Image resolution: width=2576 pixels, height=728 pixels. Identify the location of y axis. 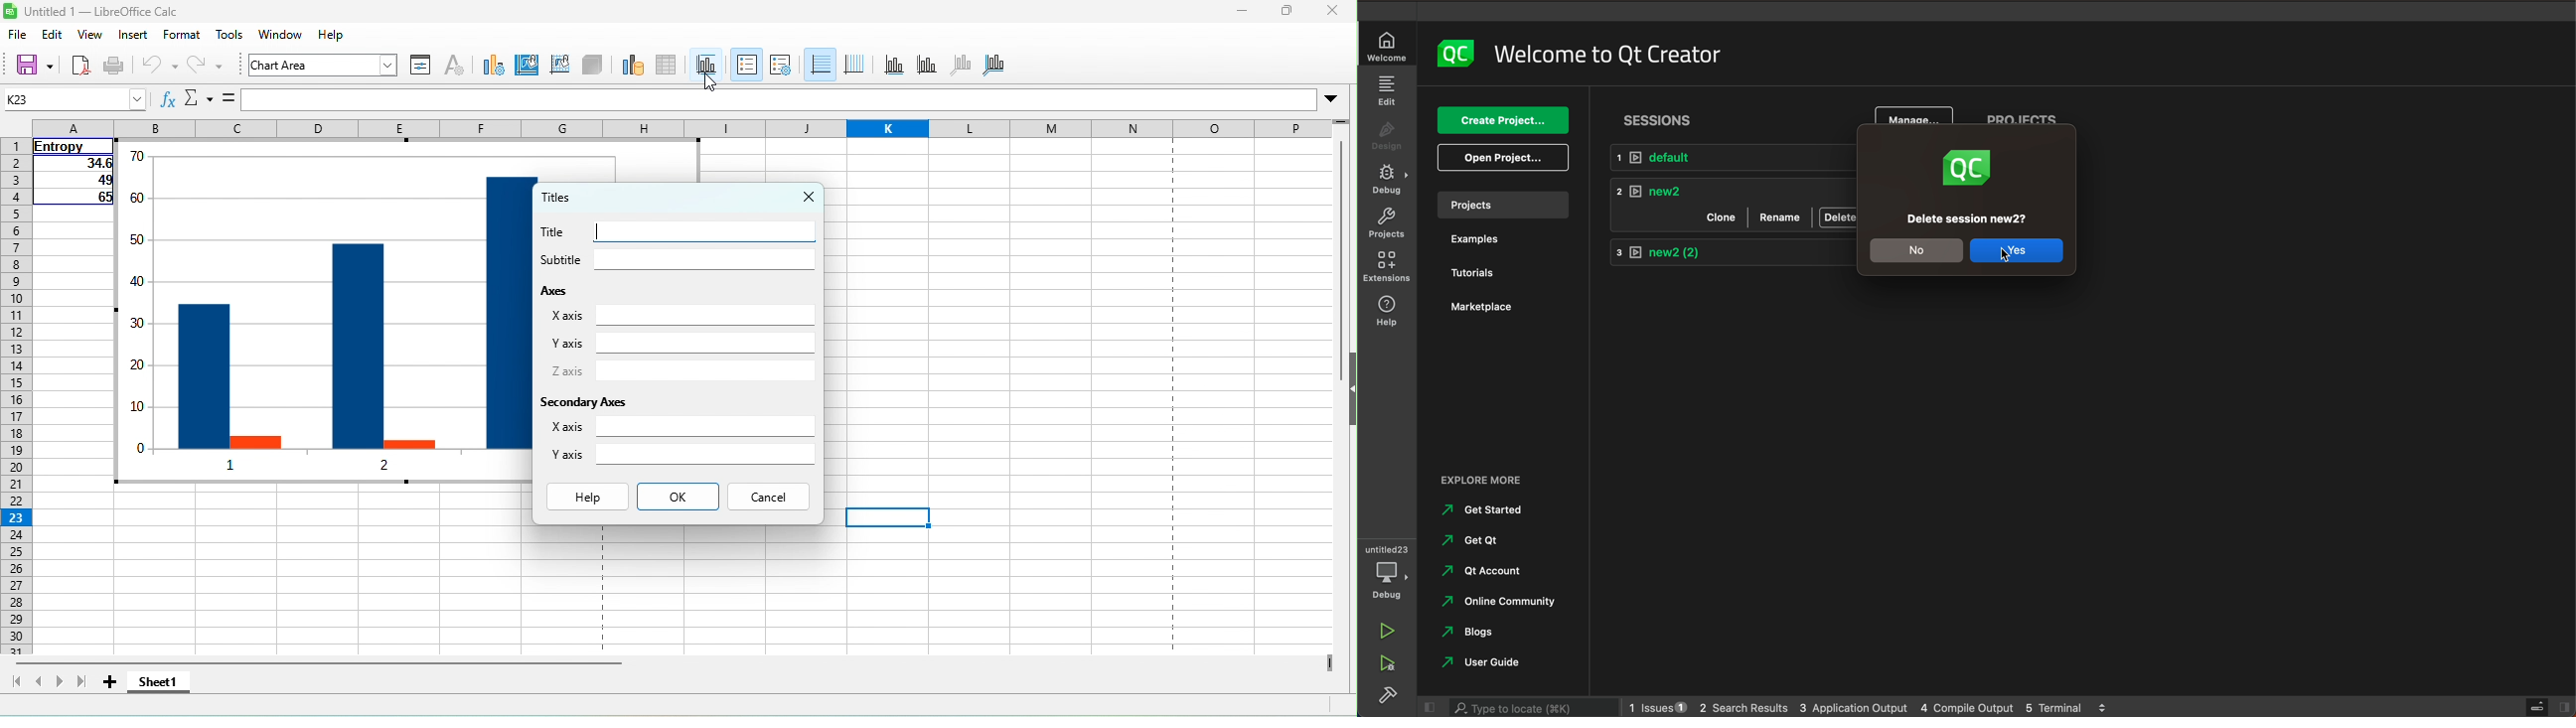
(678, 344).